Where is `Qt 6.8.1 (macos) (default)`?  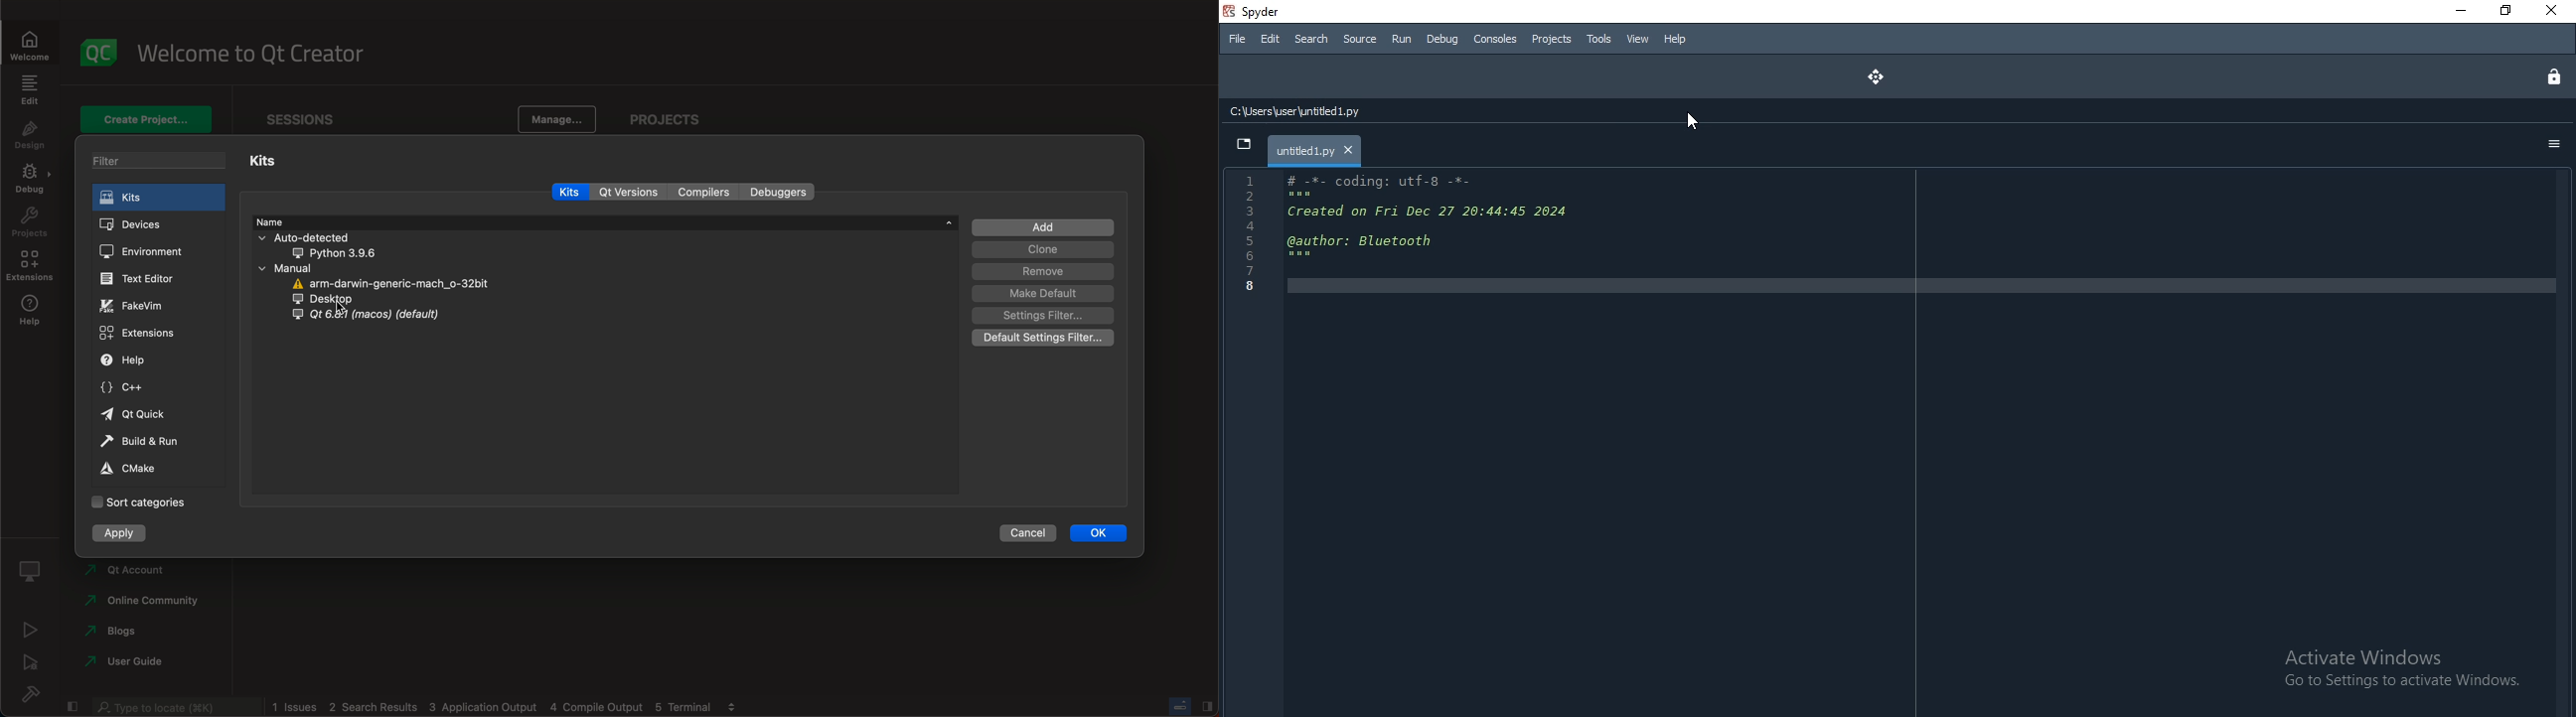
Qt 6.8.1 (macos) (default) is located at coordinates (370, 315).